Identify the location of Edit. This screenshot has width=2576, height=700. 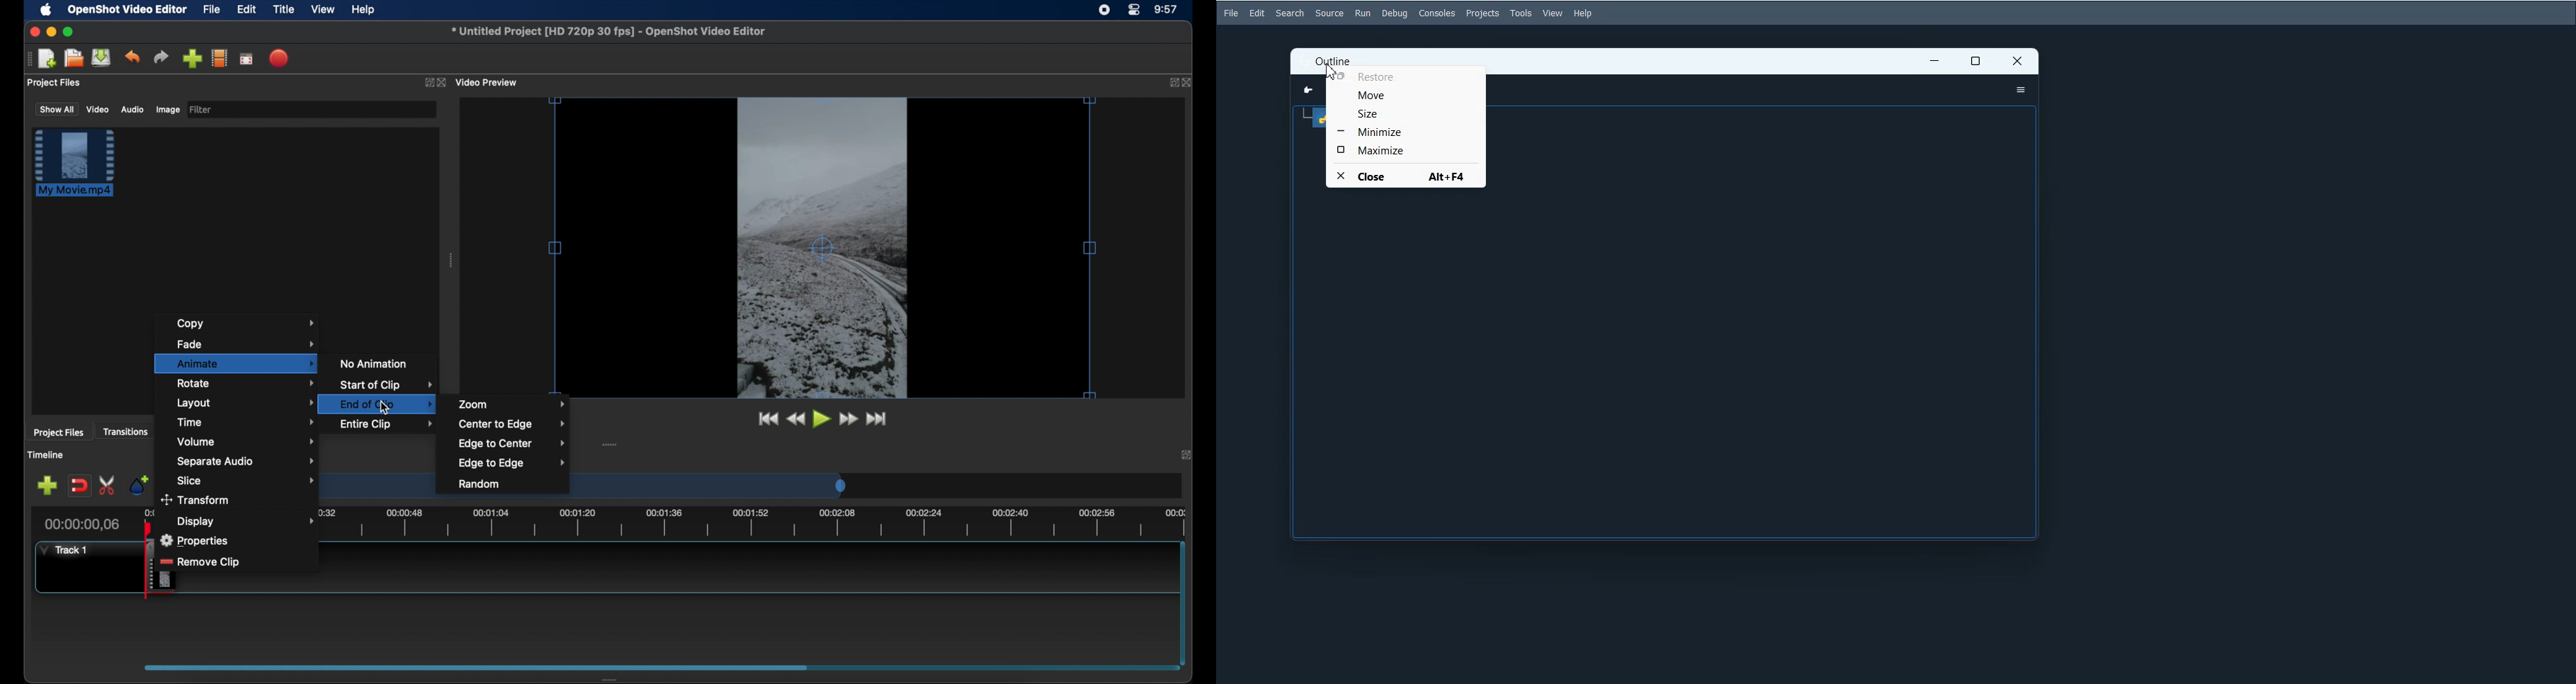
(1257, 12).